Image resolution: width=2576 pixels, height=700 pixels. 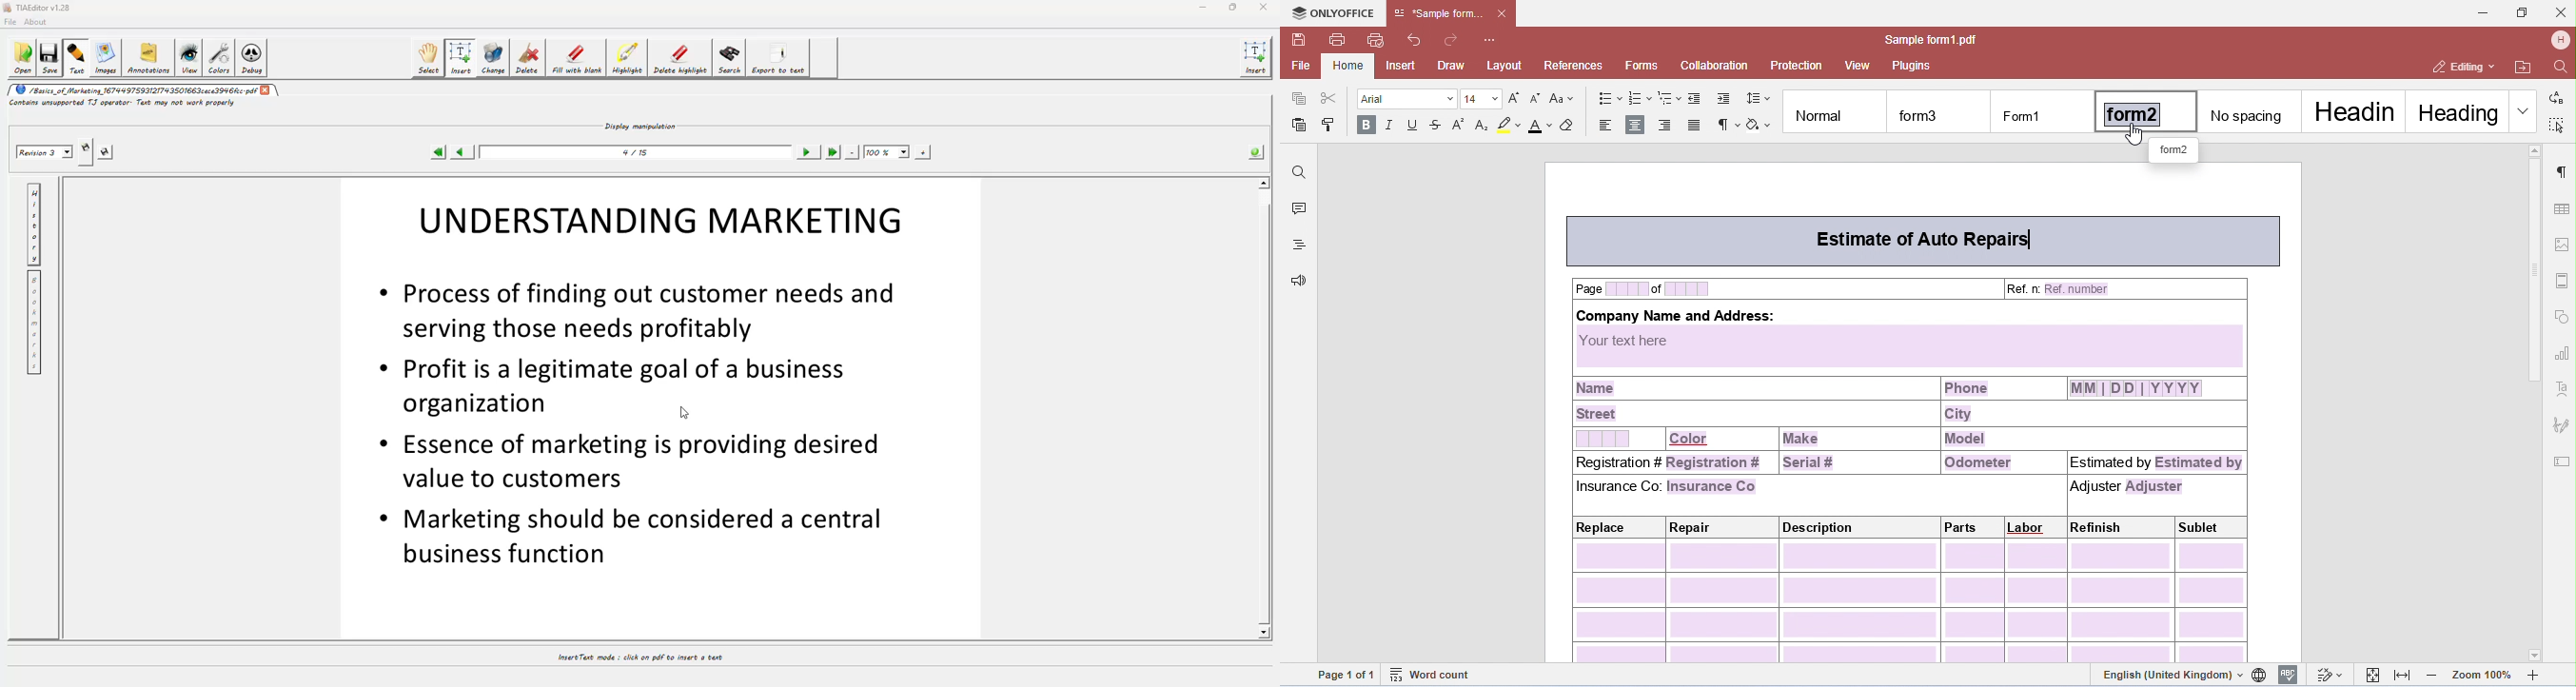 I want to click on insert text mode: click on pdf to insert a text, so click(x=639, y=657).